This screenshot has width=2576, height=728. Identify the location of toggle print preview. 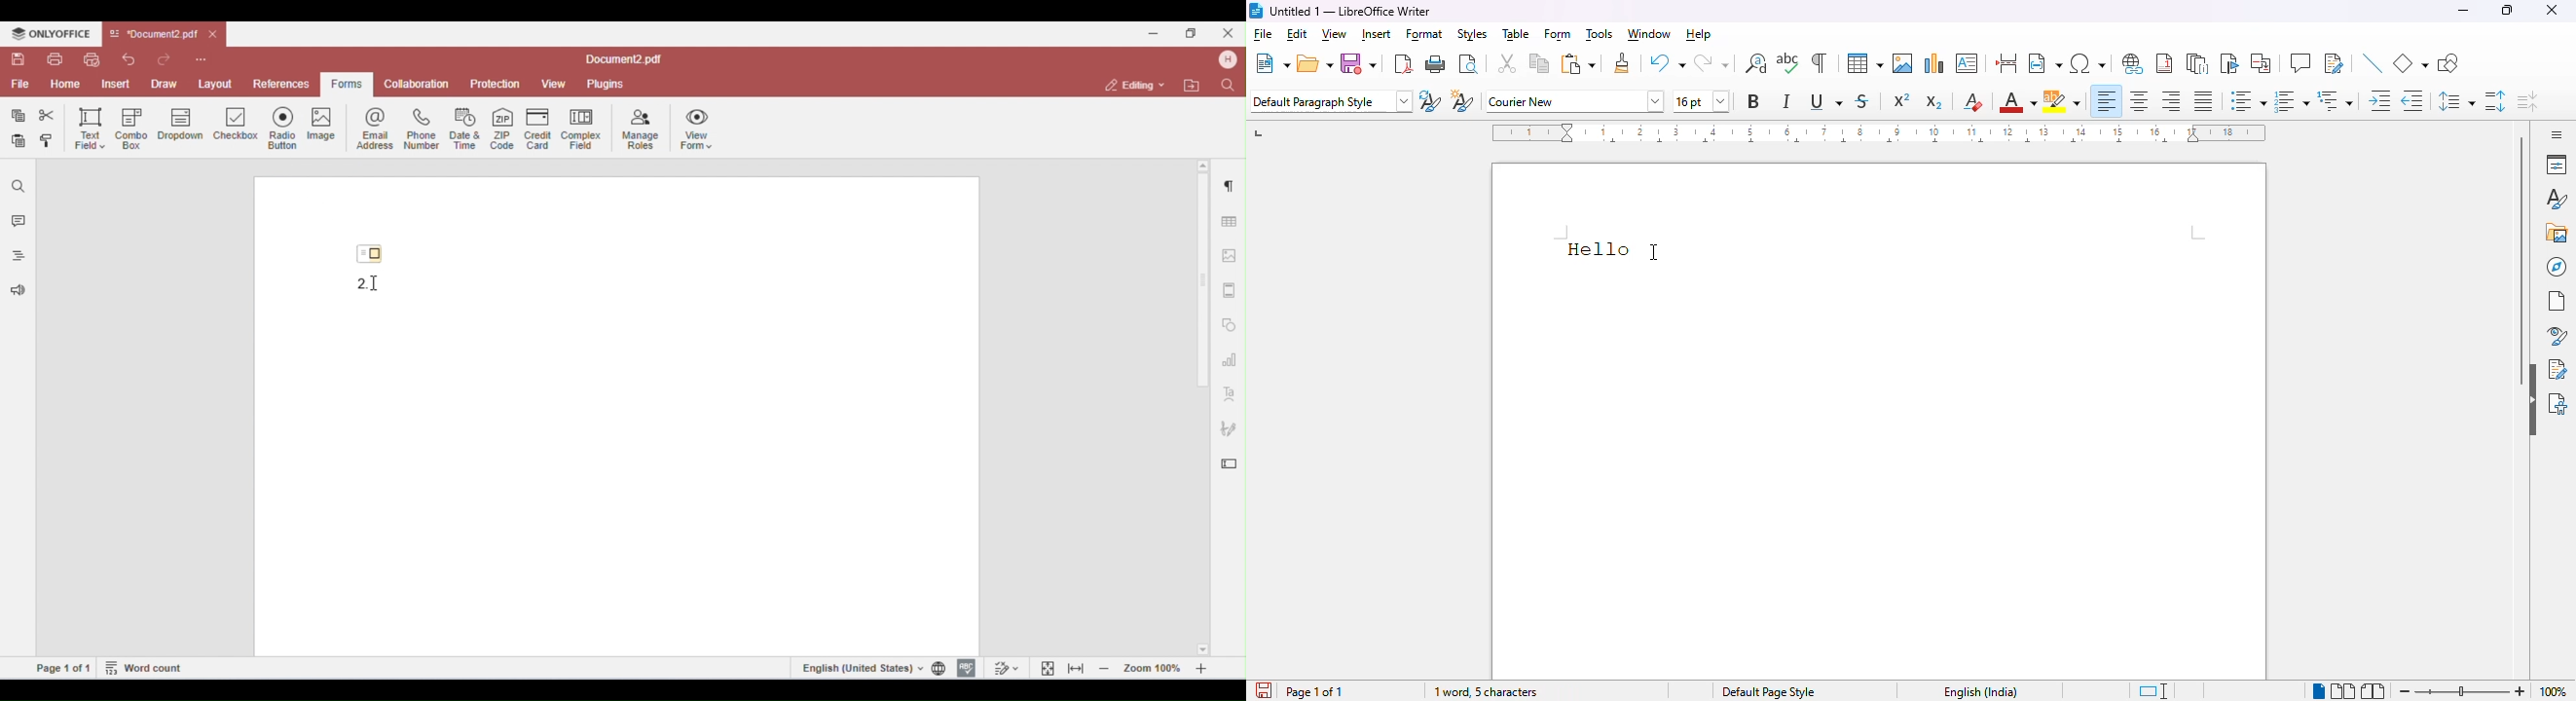
(1469, 63).